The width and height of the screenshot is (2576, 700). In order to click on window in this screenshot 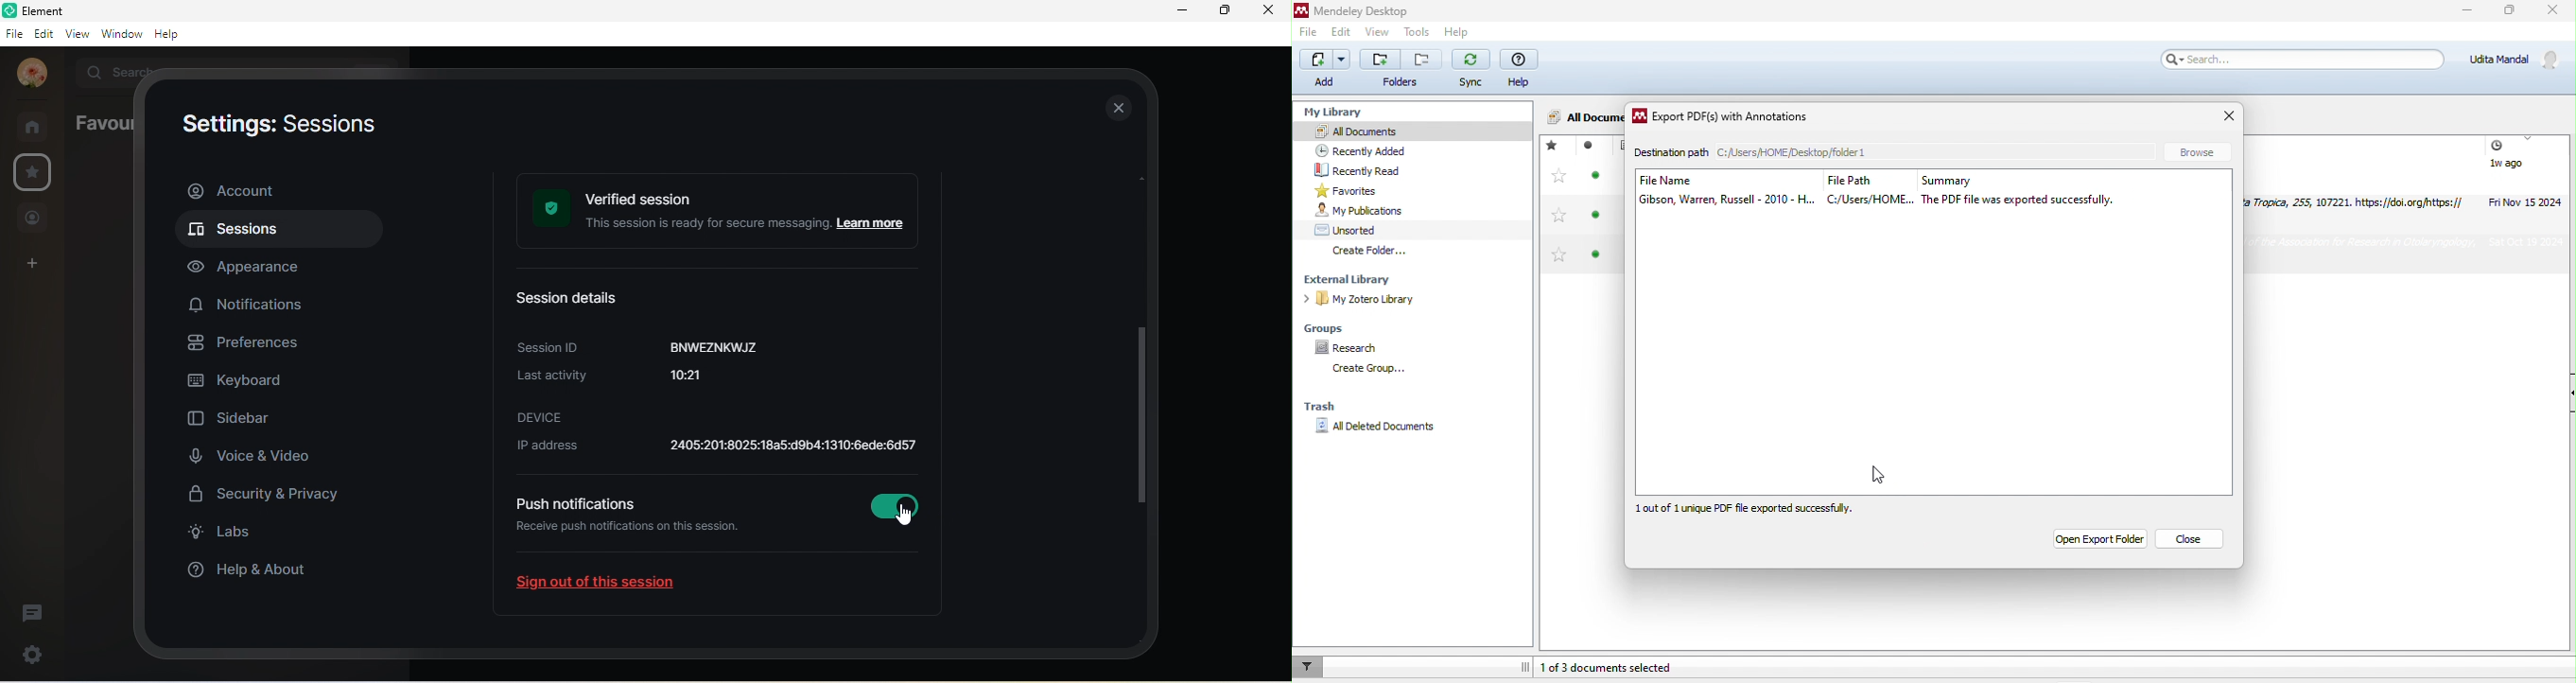, I will do `click(121, 33)`.